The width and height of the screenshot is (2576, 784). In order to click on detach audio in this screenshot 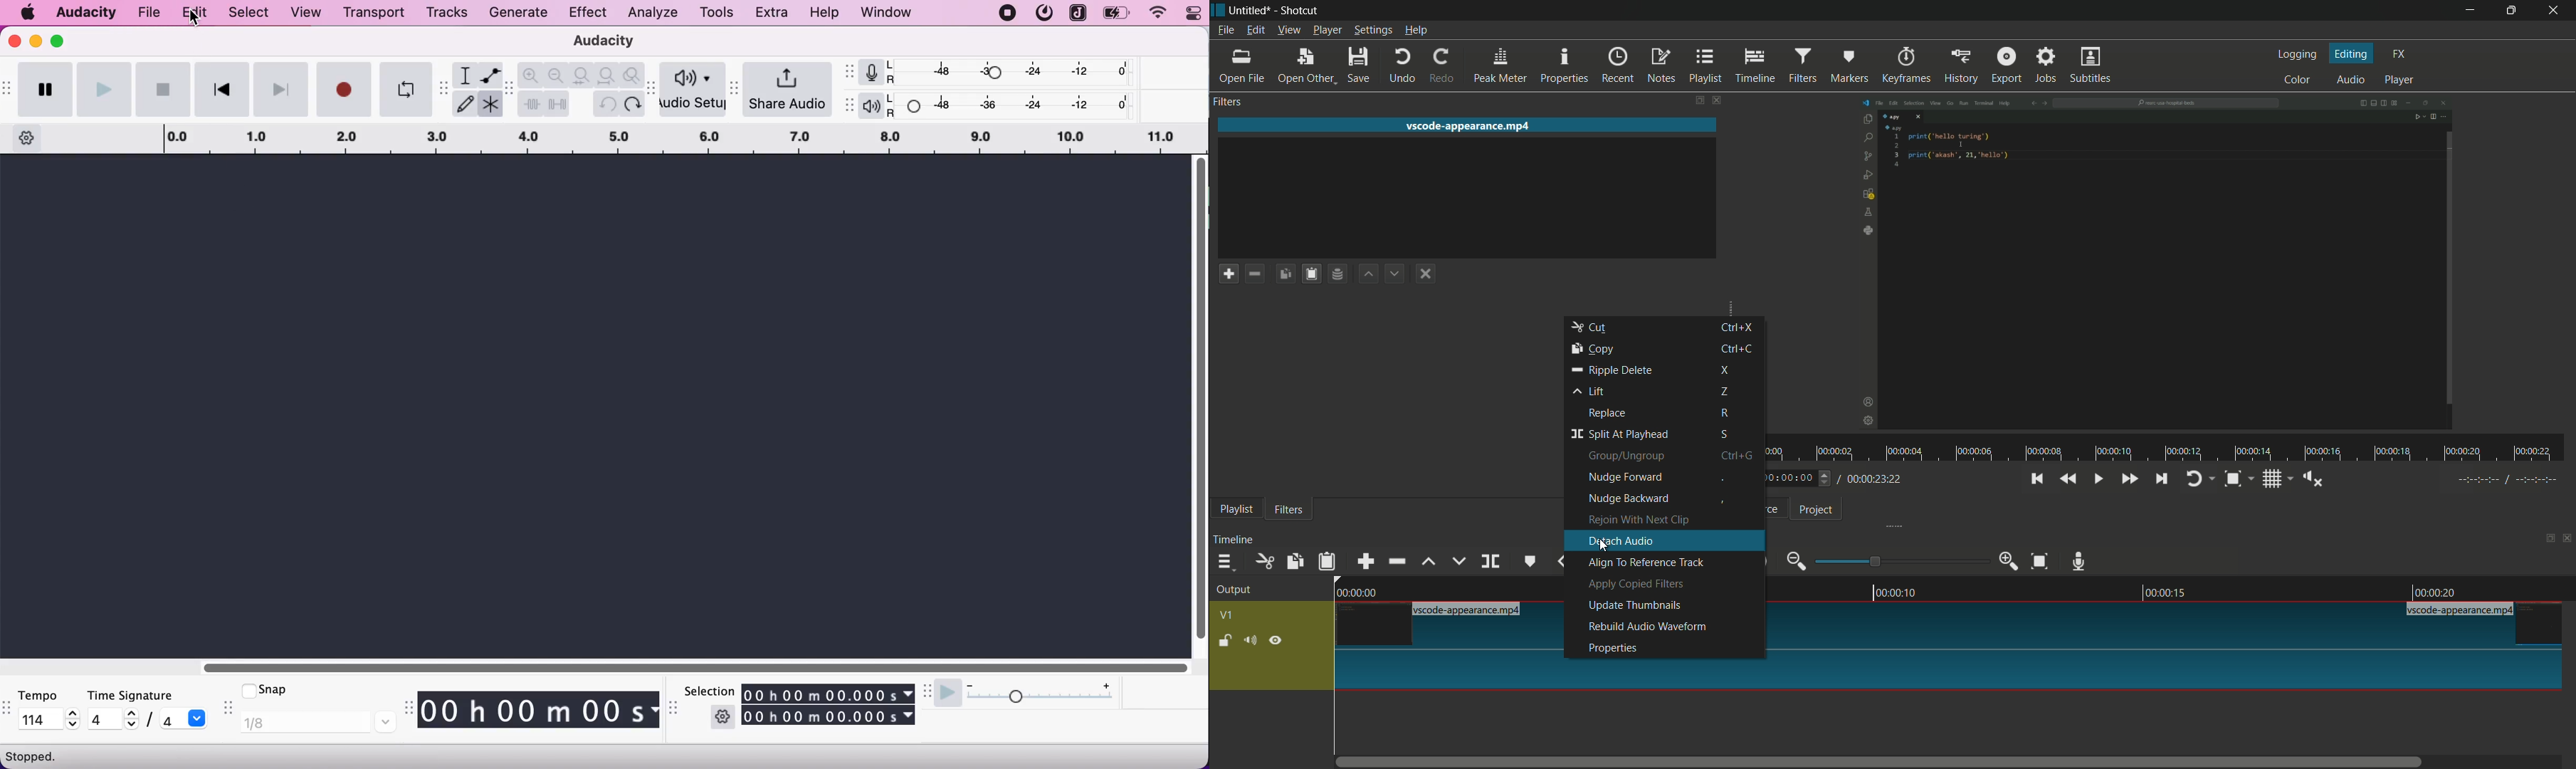, I will do `click(1620, 541)`.